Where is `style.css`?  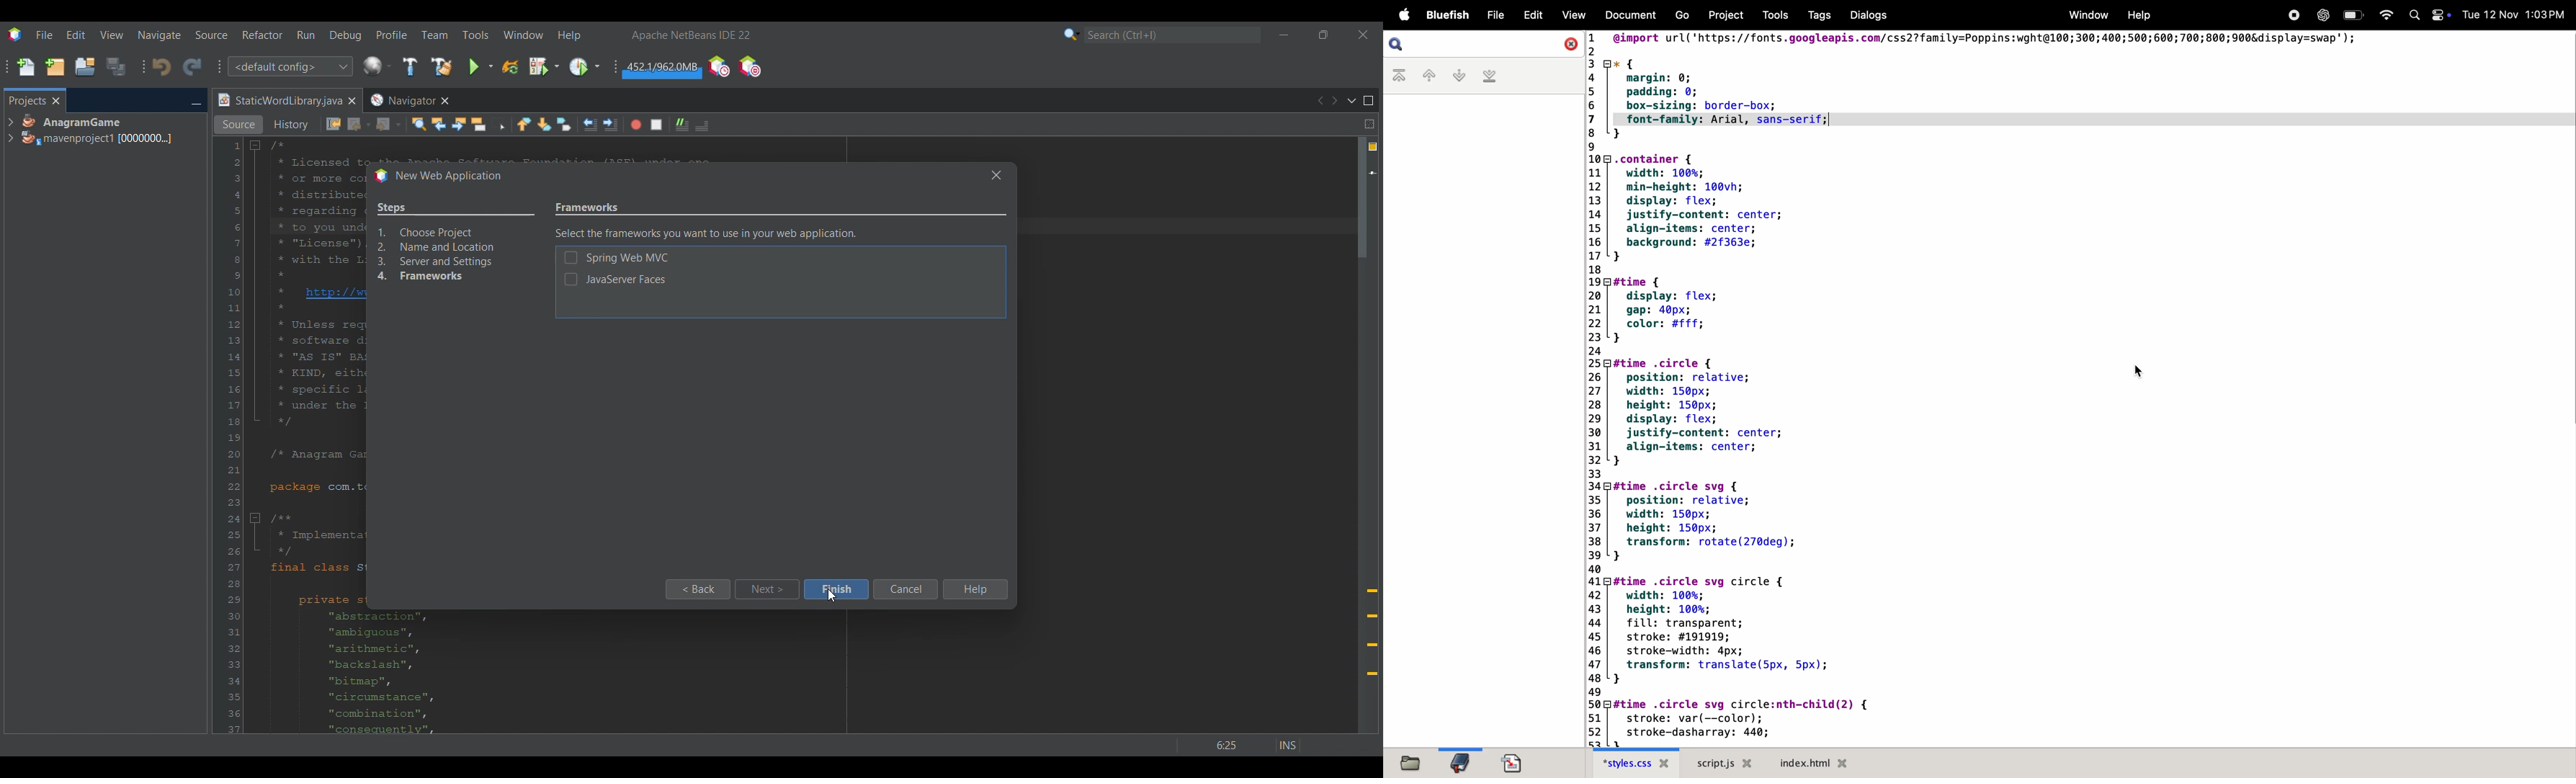 style.css is located at coordinates (1639, 763).